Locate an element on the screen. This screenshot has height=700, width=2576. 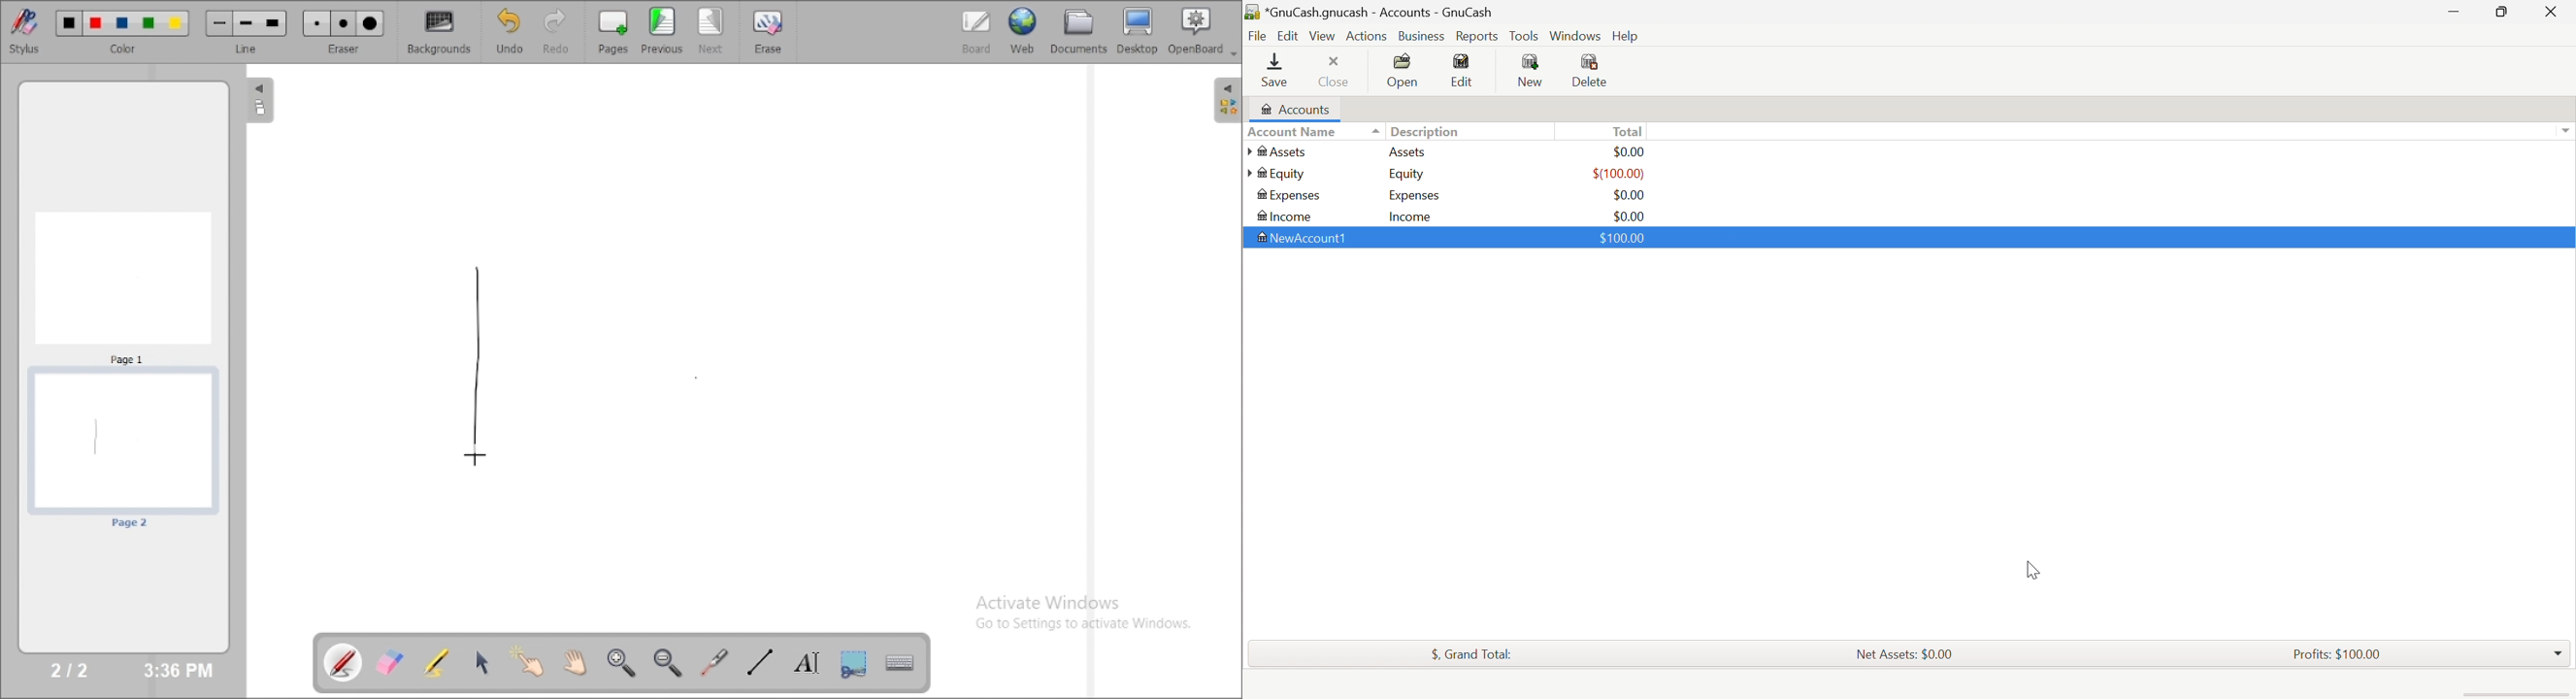
openboard is located at coordinates (1203, 32).